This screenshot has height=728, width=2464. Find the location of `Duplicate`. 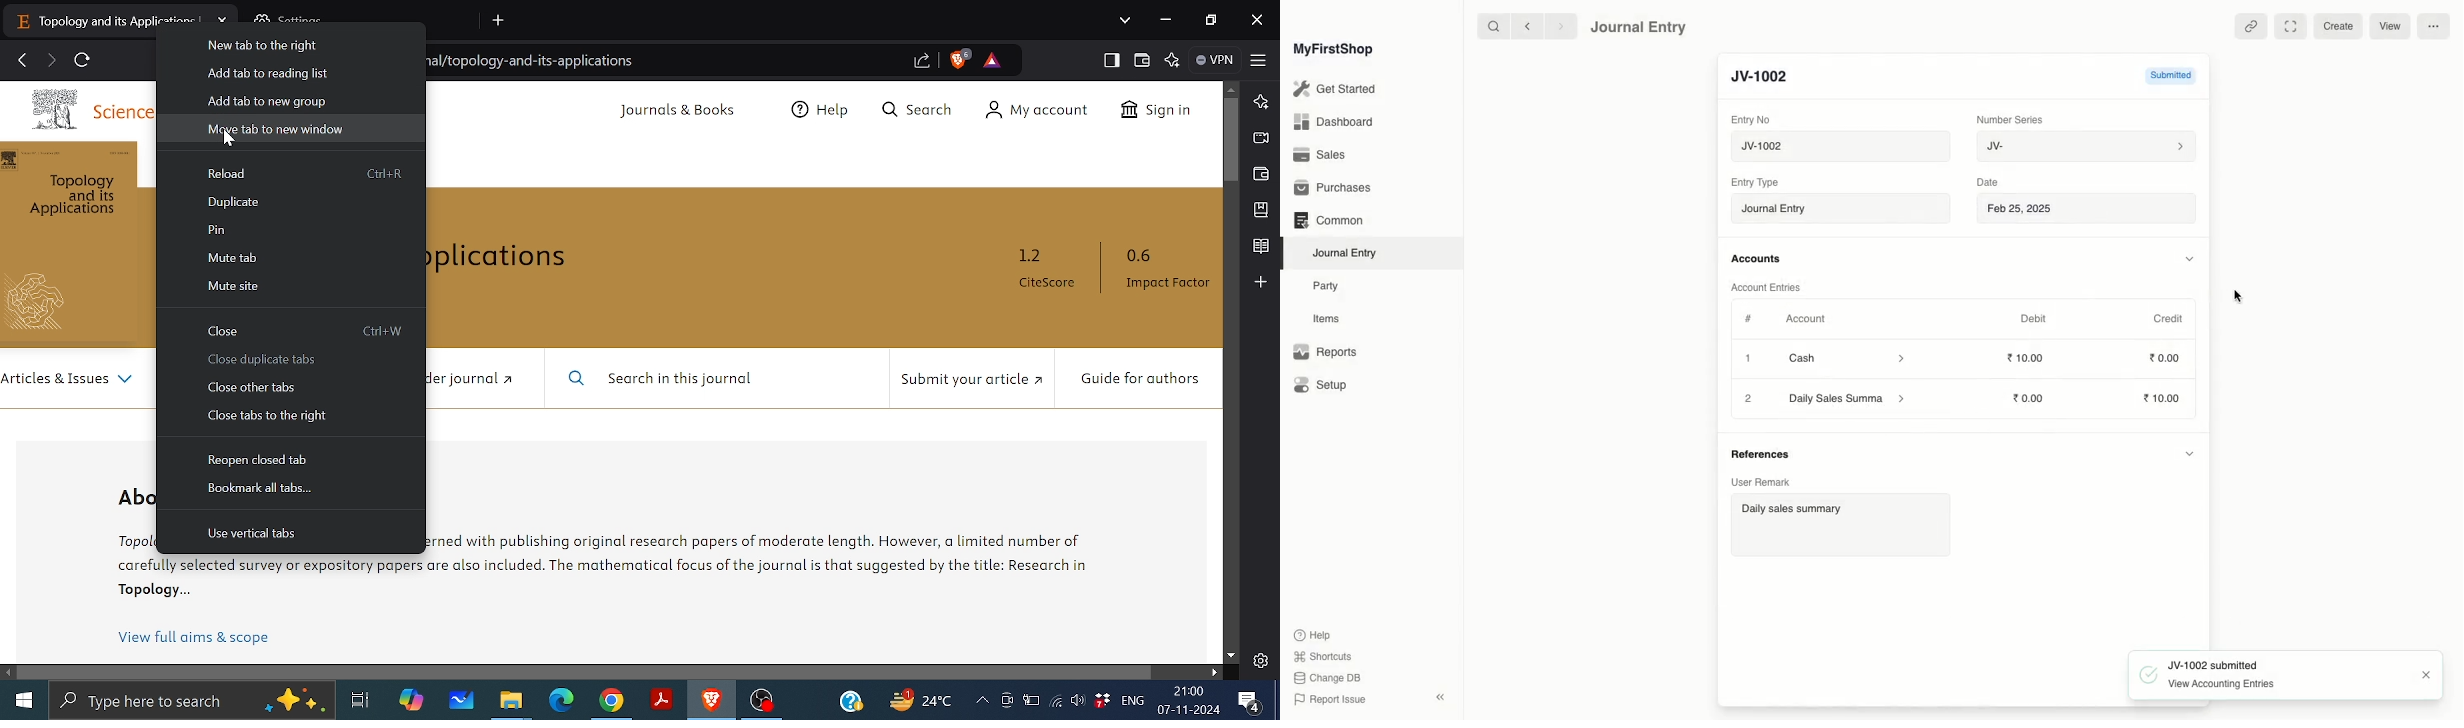

Duplicate is located at coordinates (236, 202).